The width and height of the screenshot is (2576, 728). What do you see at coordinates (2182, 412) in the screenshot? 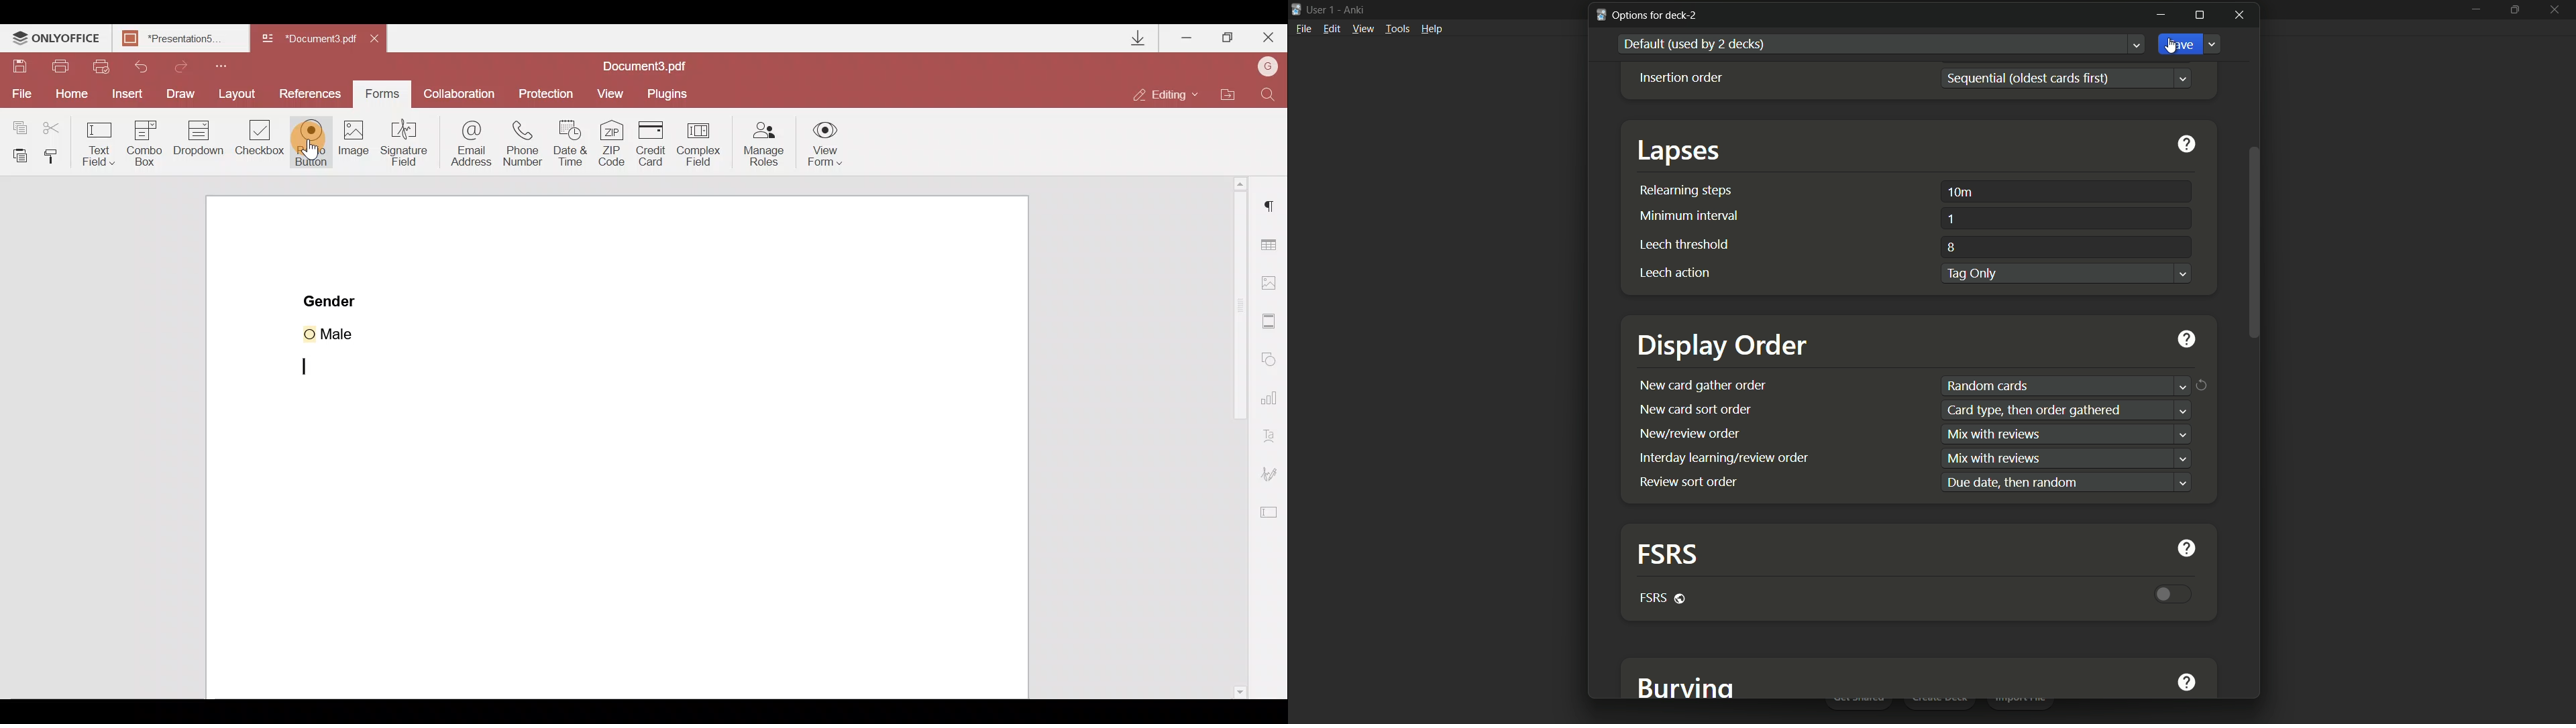
I see `dropdown` at bounding box center [2182, 412].